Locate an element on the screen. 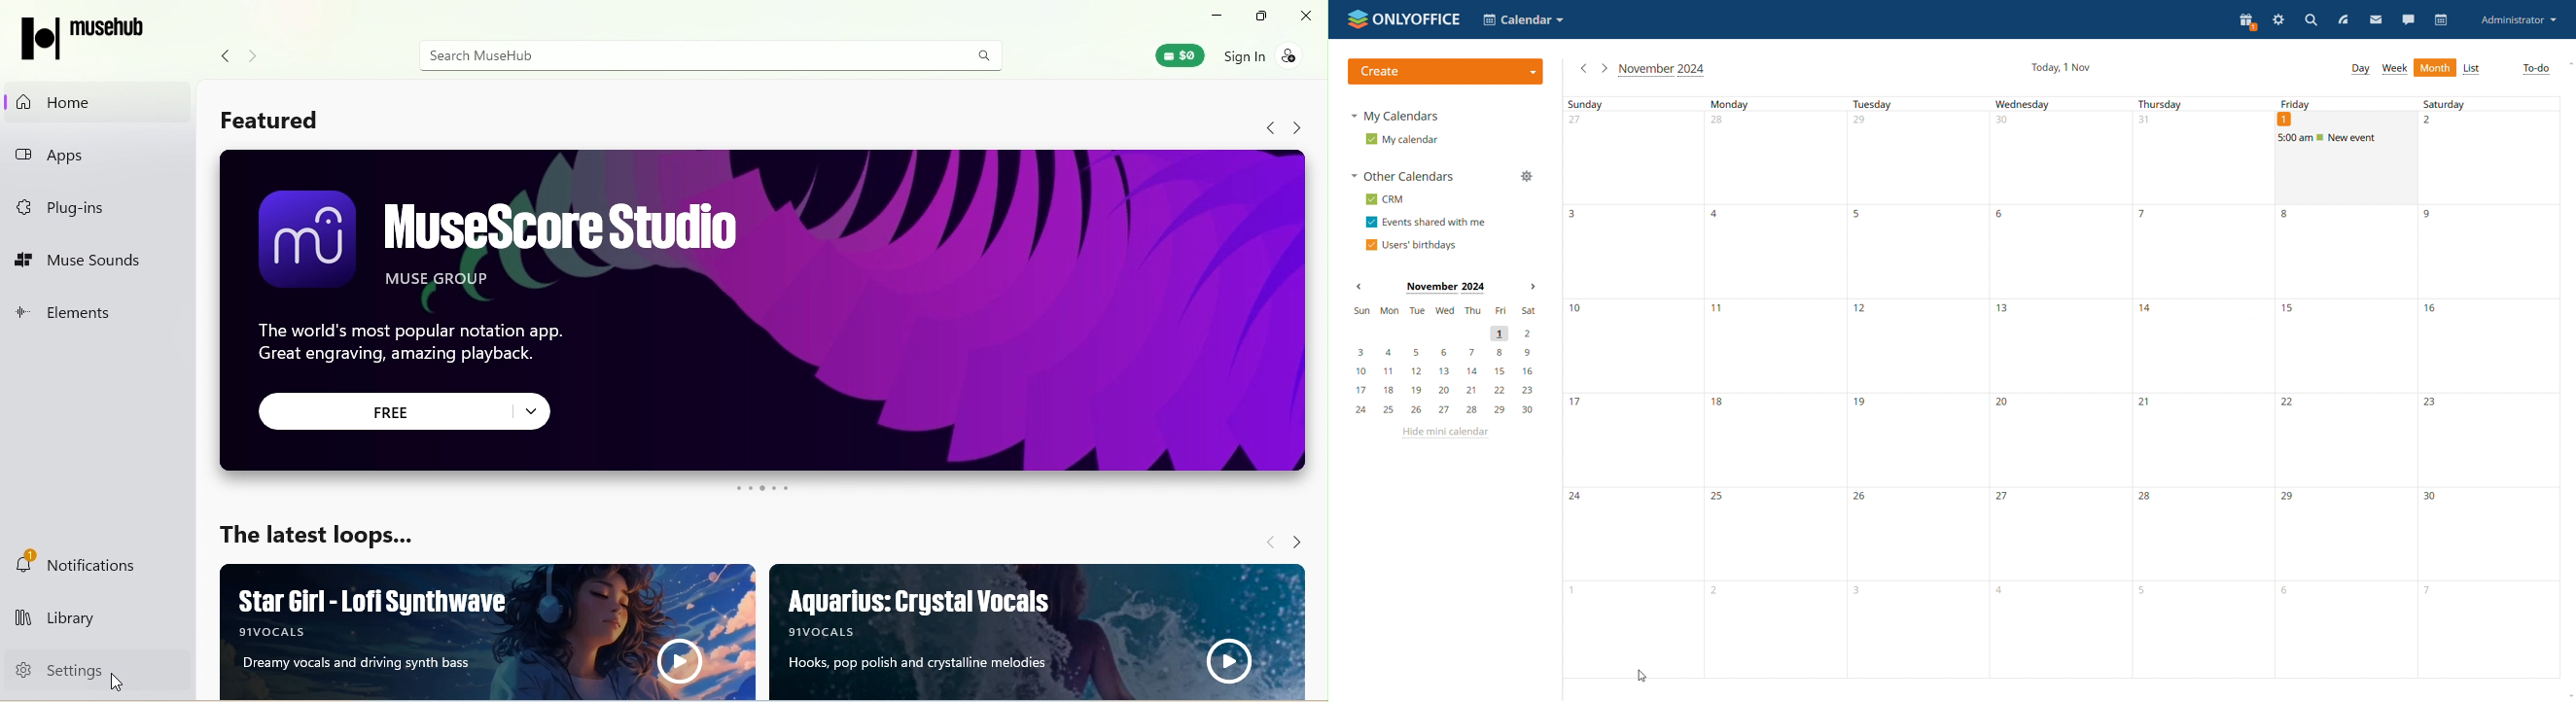  Search MuseHub is located at coordinates (714, 54).